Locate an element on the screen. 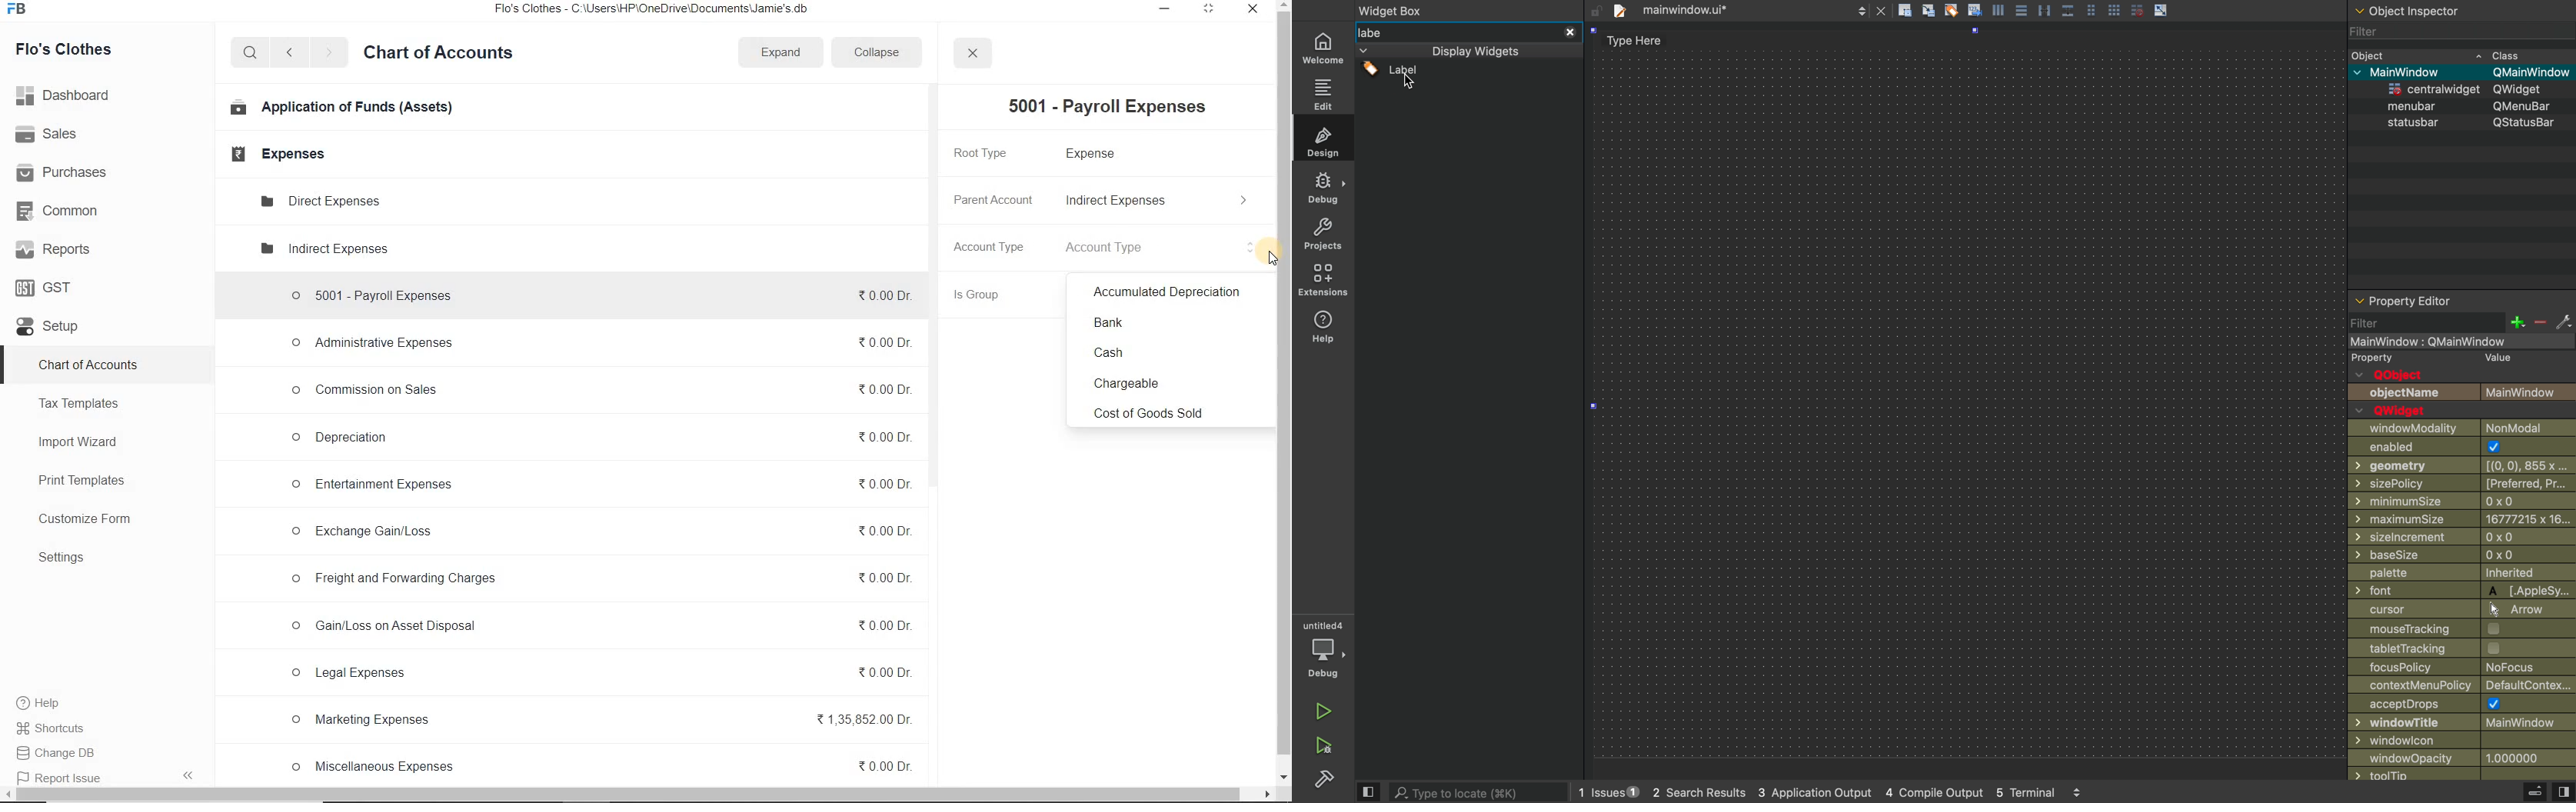 Image resolution: width=2576 pixels, height=812 pixels. home is located at coordinates (1324, 46).